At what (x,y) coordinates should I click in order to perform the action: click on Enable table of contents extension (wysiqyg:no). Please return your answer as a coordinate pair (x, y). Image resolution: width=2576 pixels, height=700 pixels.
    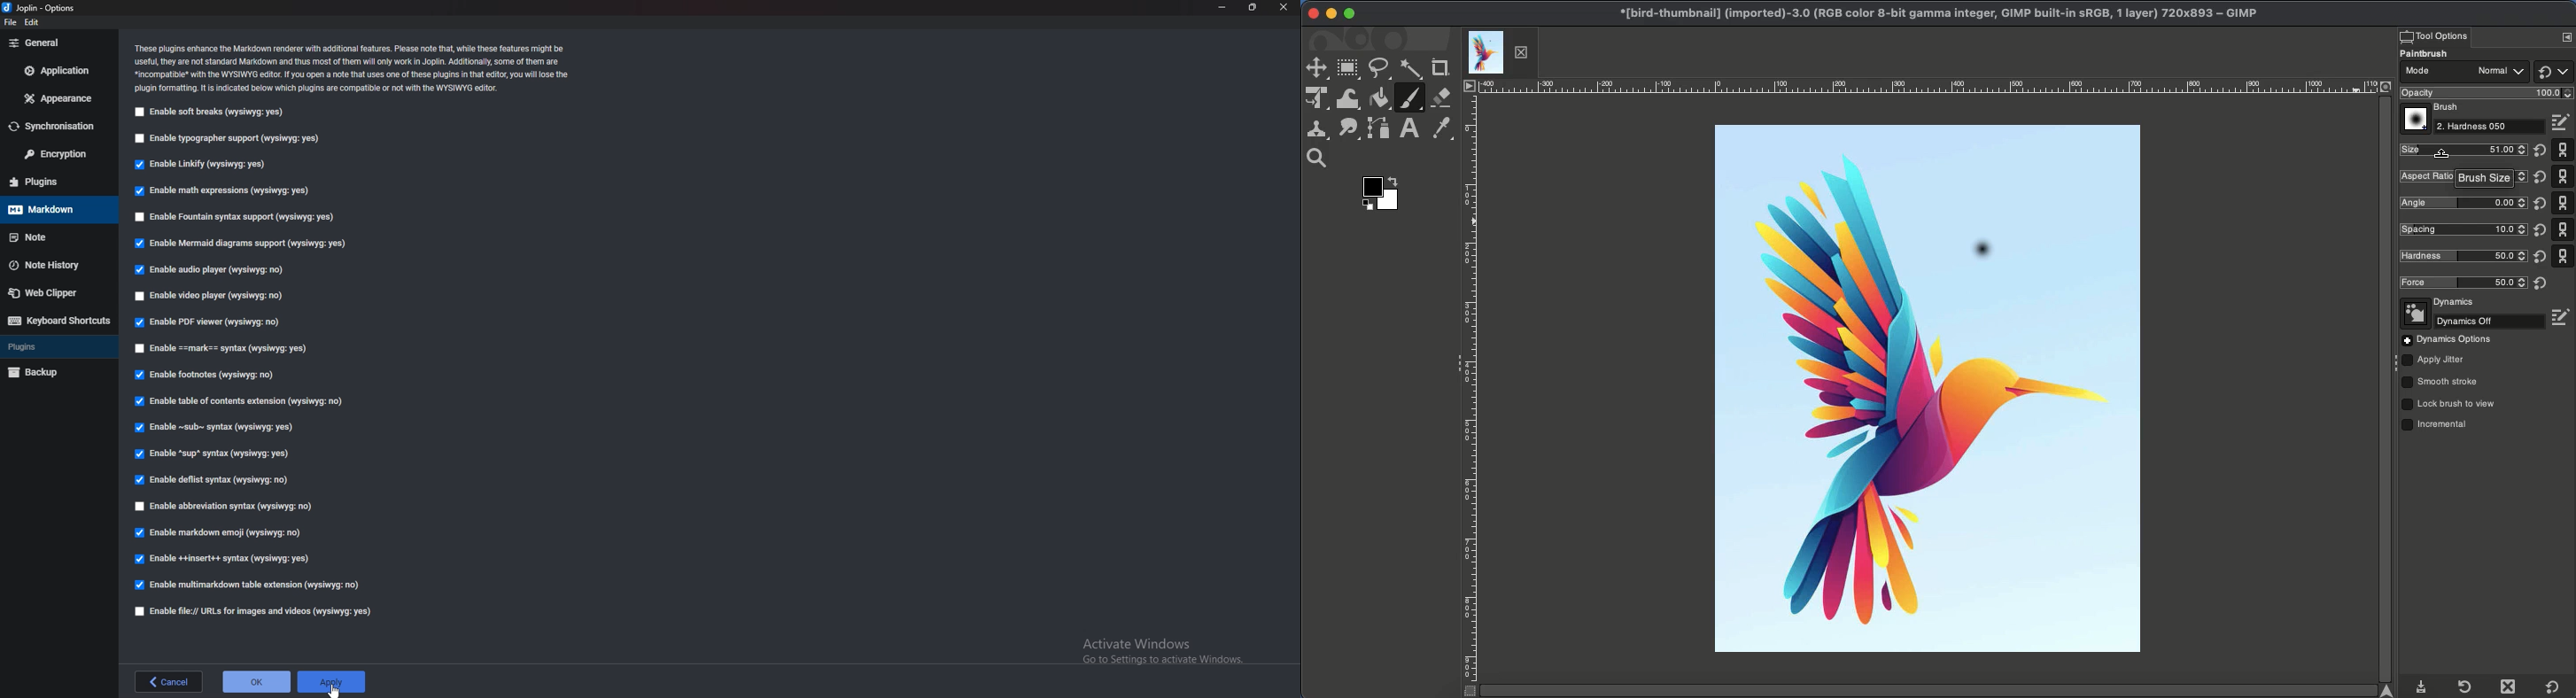
    Looking at the image, I should click on (239, 401).